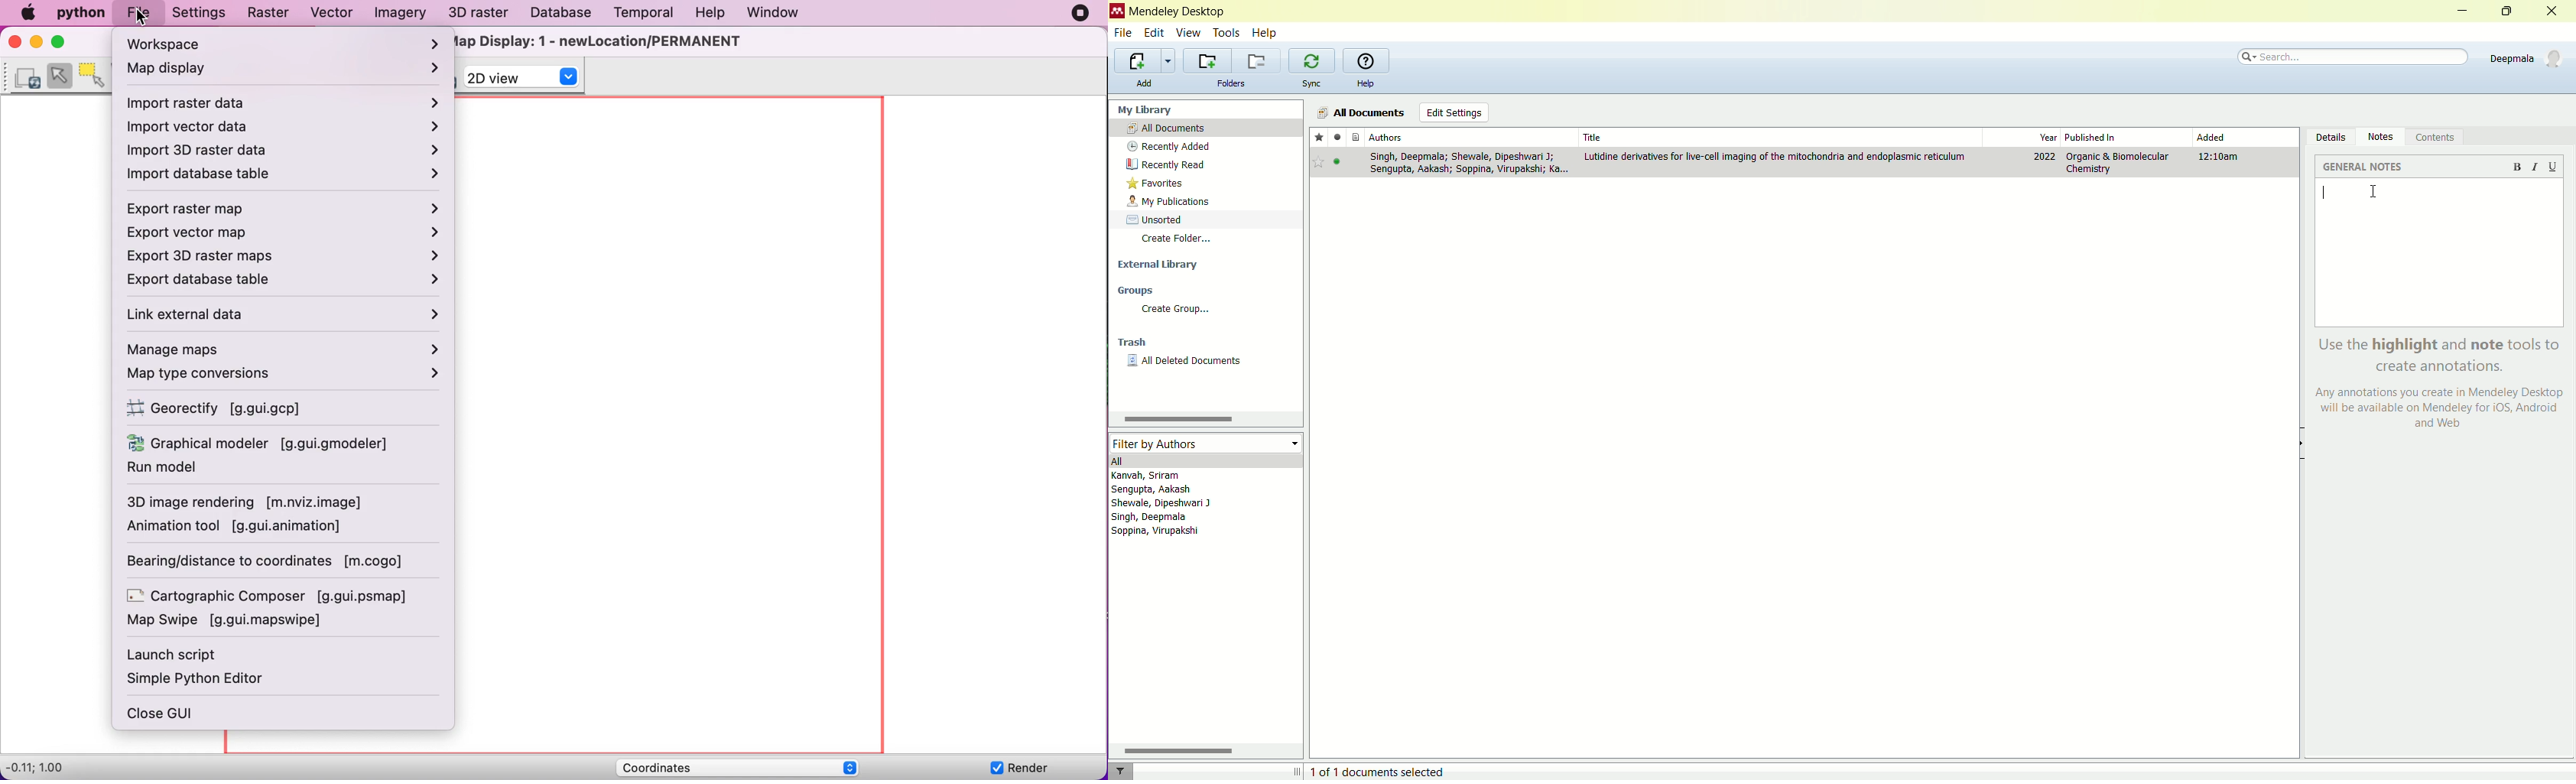  Describe the element at coordinates (1226, 32) in the screenshot. I see `tools` at that location.